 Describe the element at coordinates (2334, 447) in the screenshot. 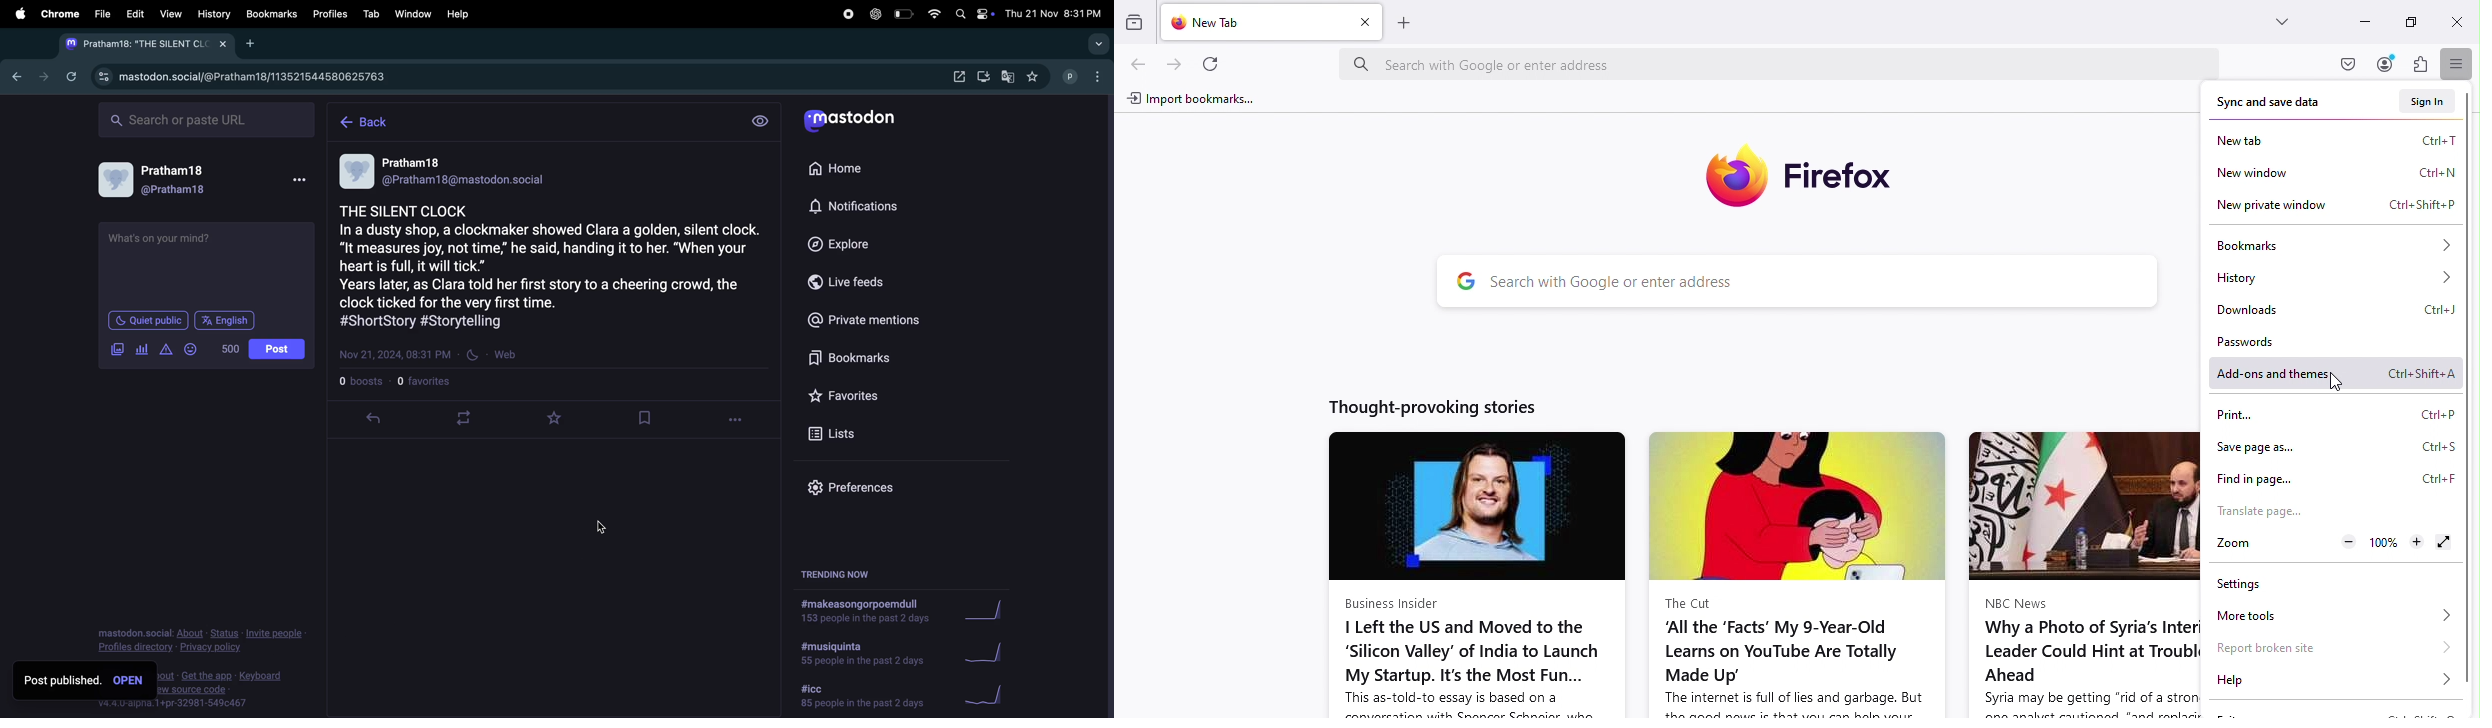

I see `Save page as` at that location.